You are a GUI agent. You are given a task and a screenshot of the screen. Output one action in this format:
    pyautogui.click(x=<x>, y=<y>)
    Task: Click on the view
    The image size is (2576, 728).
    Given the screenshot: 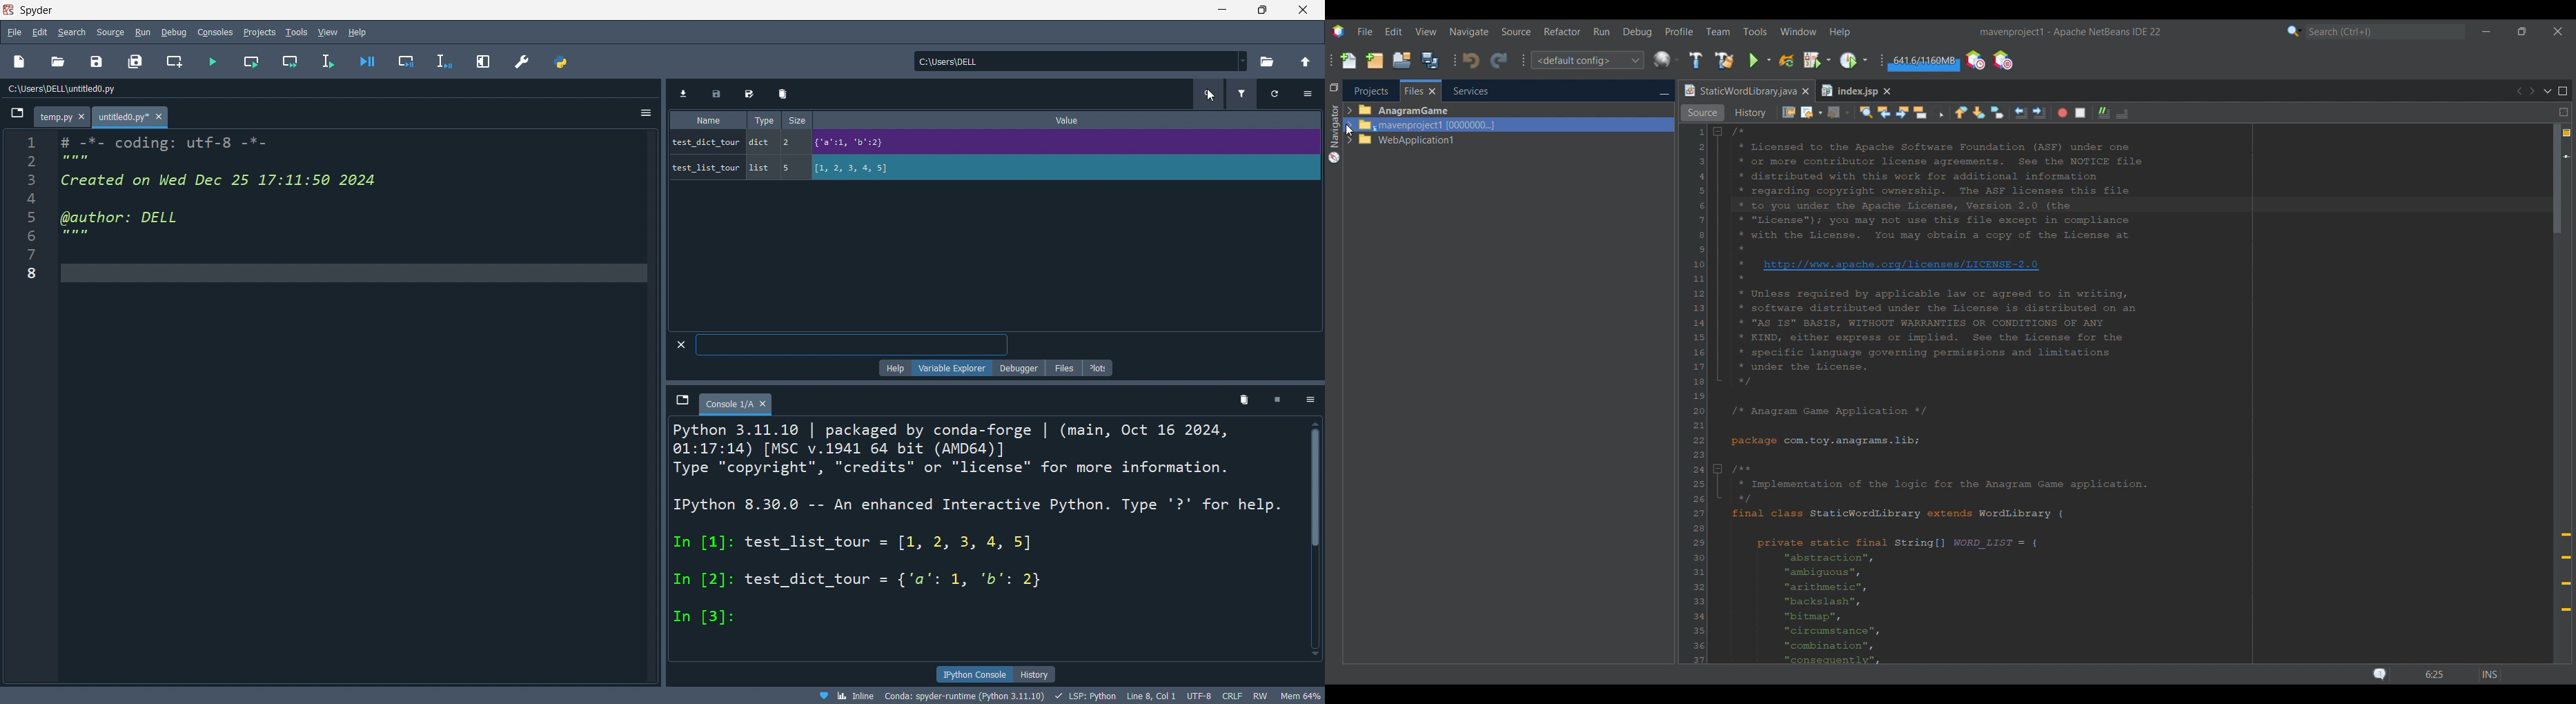 What is the action you would take?
    pyautogui.click(x=326, y=31)
    